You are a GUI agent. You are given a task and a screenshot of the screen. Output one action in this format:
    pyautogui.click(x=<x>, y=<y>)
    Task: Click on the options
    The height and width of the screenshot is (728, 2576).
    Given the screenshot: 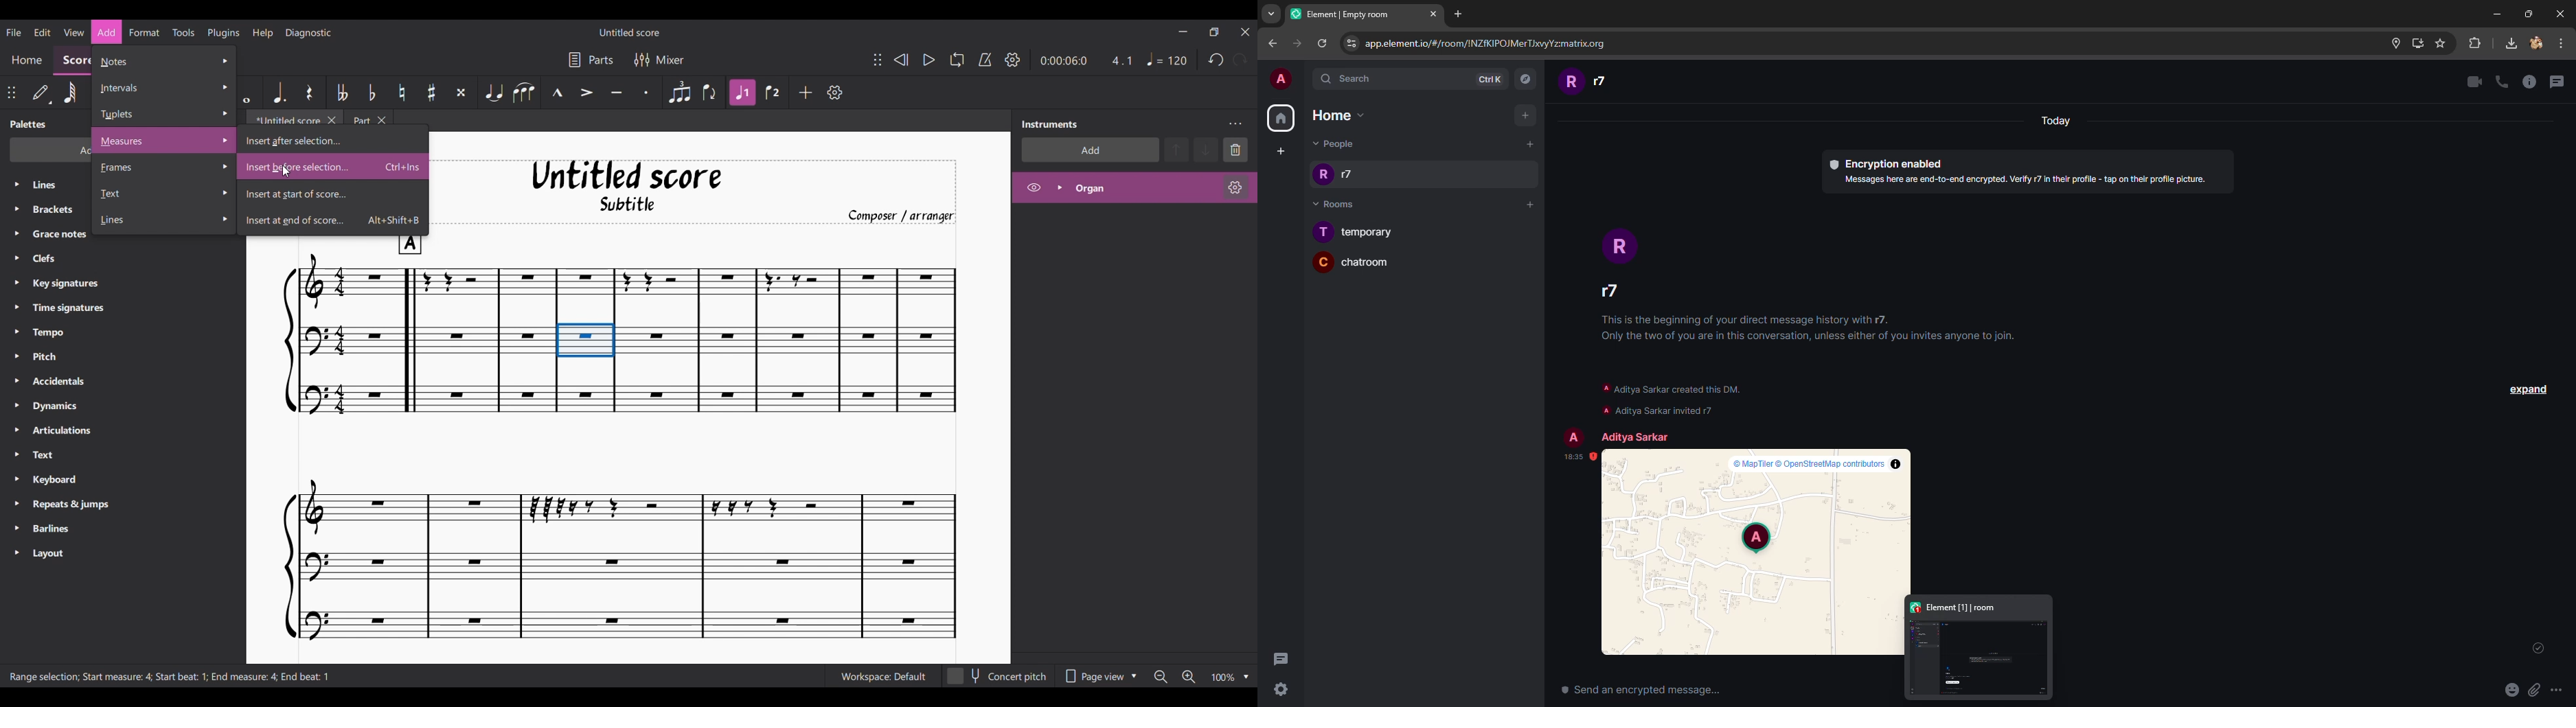 What is the action you would take?
    pyautogui.click(x=2560, y=691)
    